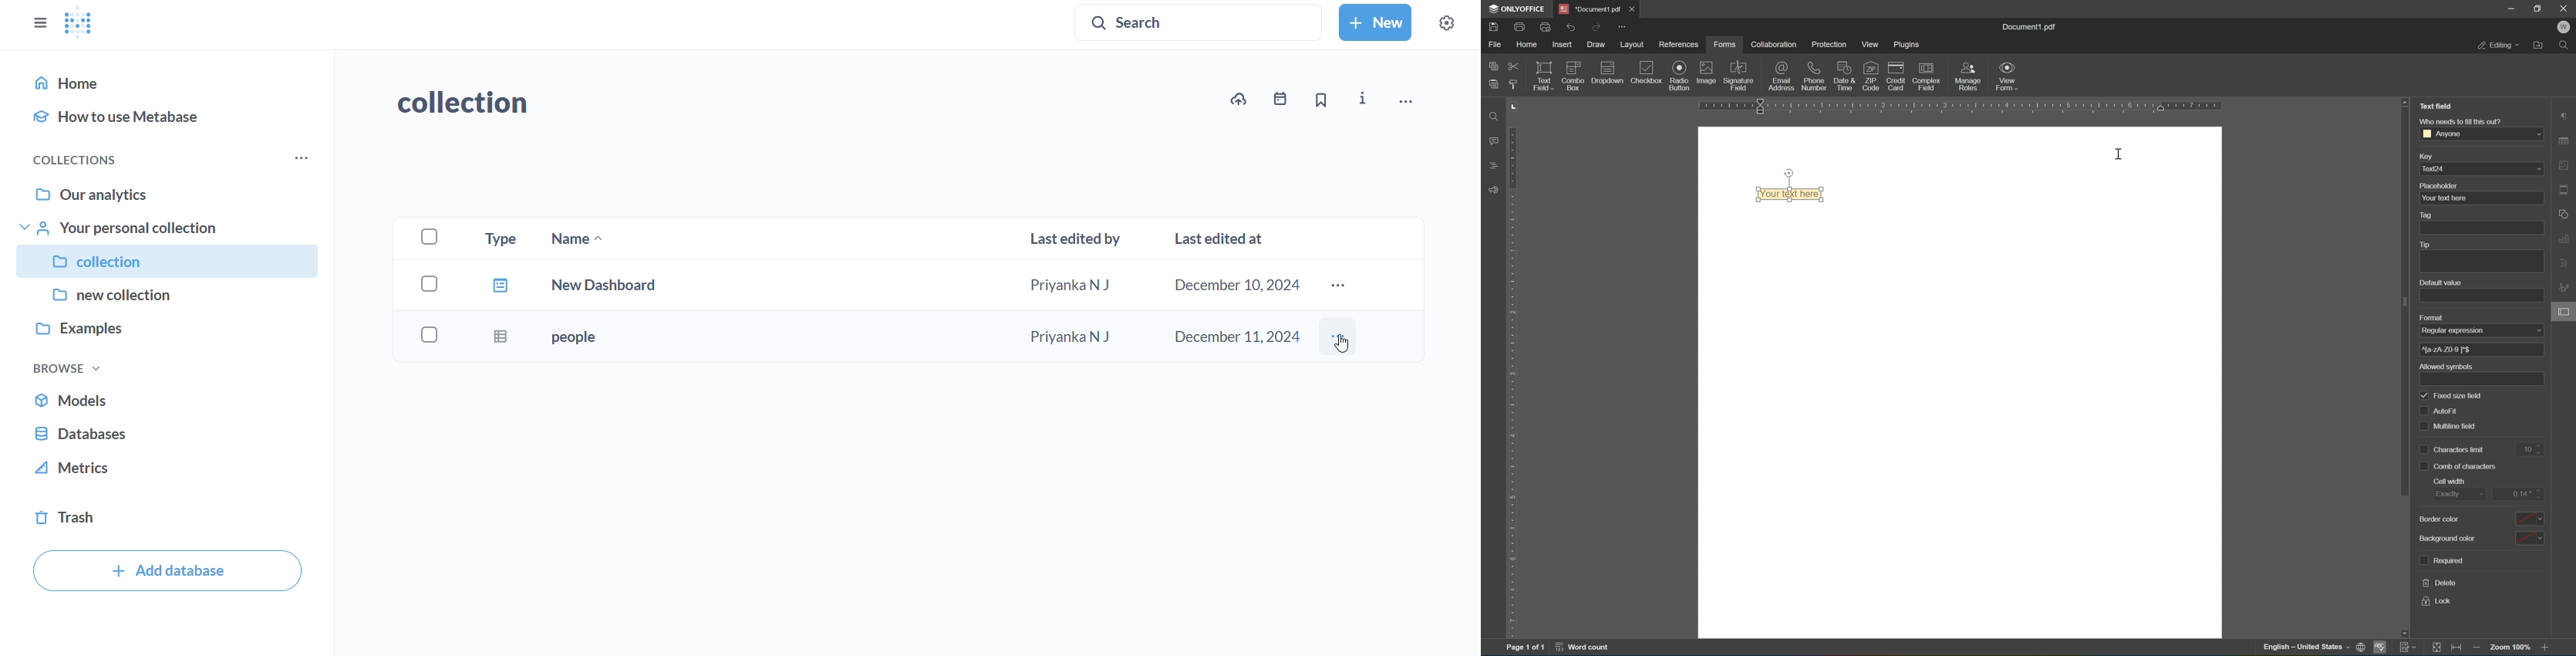  Describe the element at coordinates (2565, 237) in the screenshot. I see `chart settings` at that location.